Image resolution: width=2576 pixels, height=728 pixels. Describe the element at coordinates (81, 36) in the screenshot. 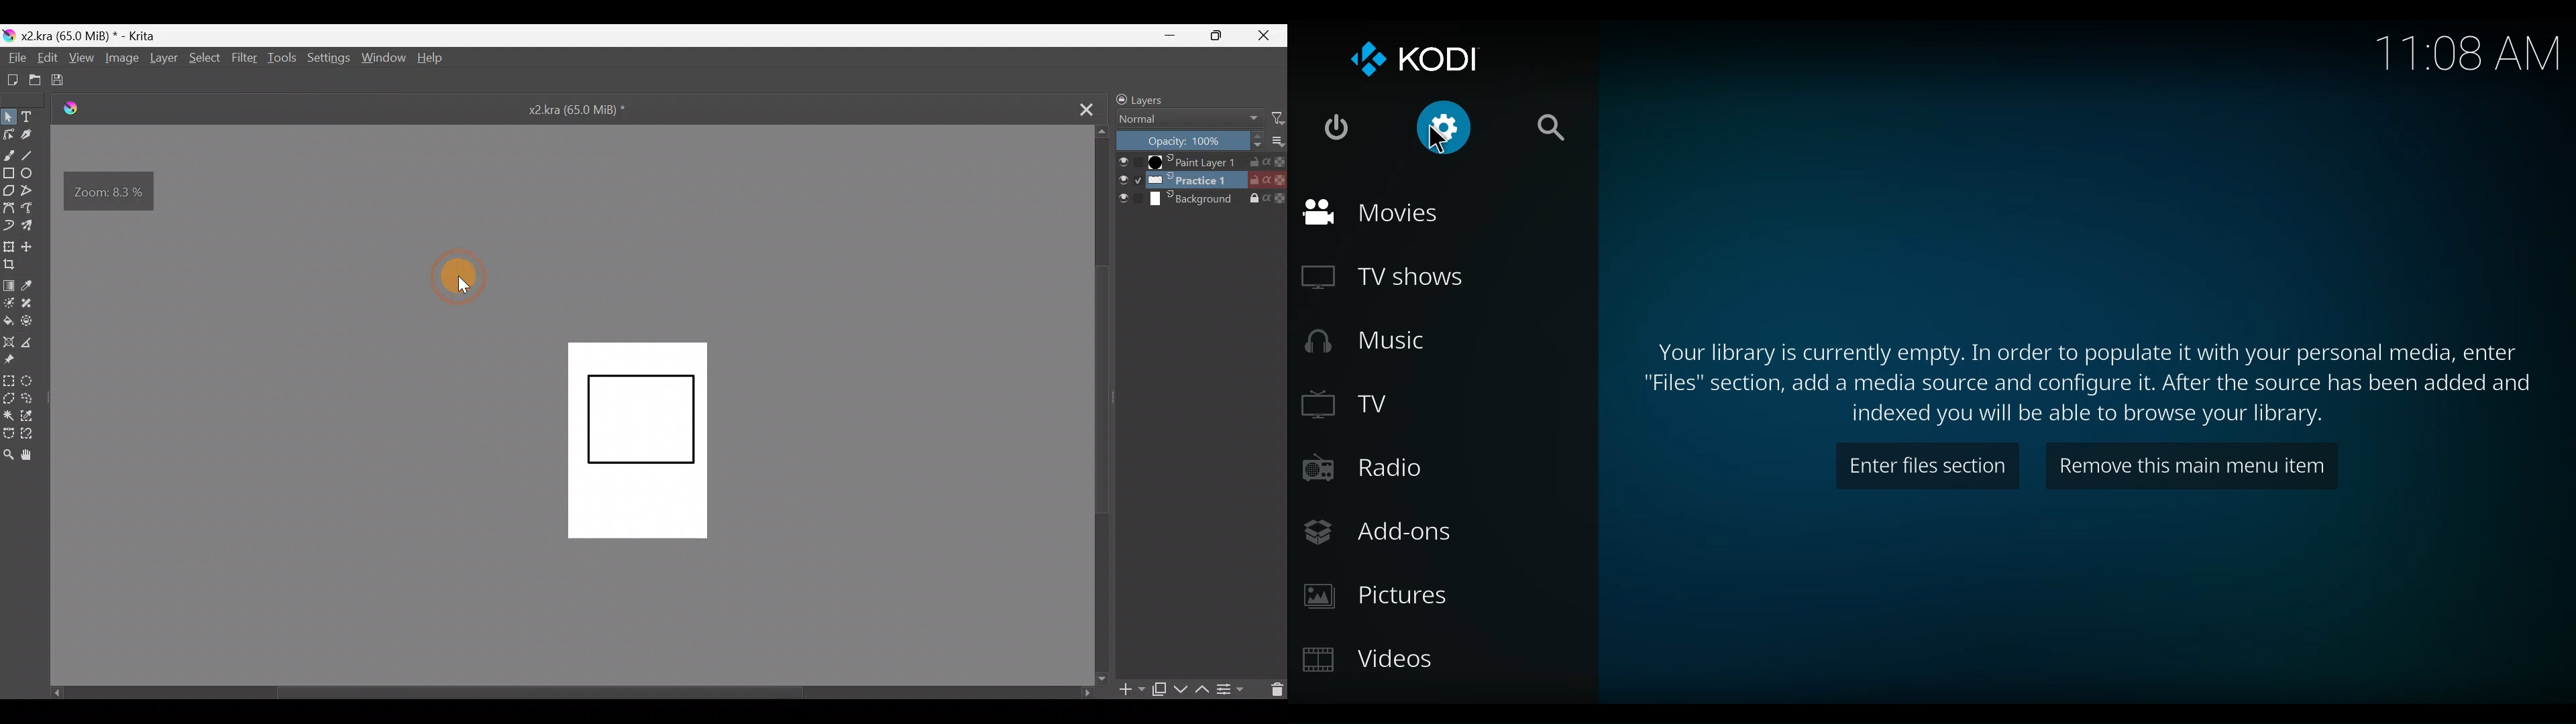

I see `x2.kra` at that location.